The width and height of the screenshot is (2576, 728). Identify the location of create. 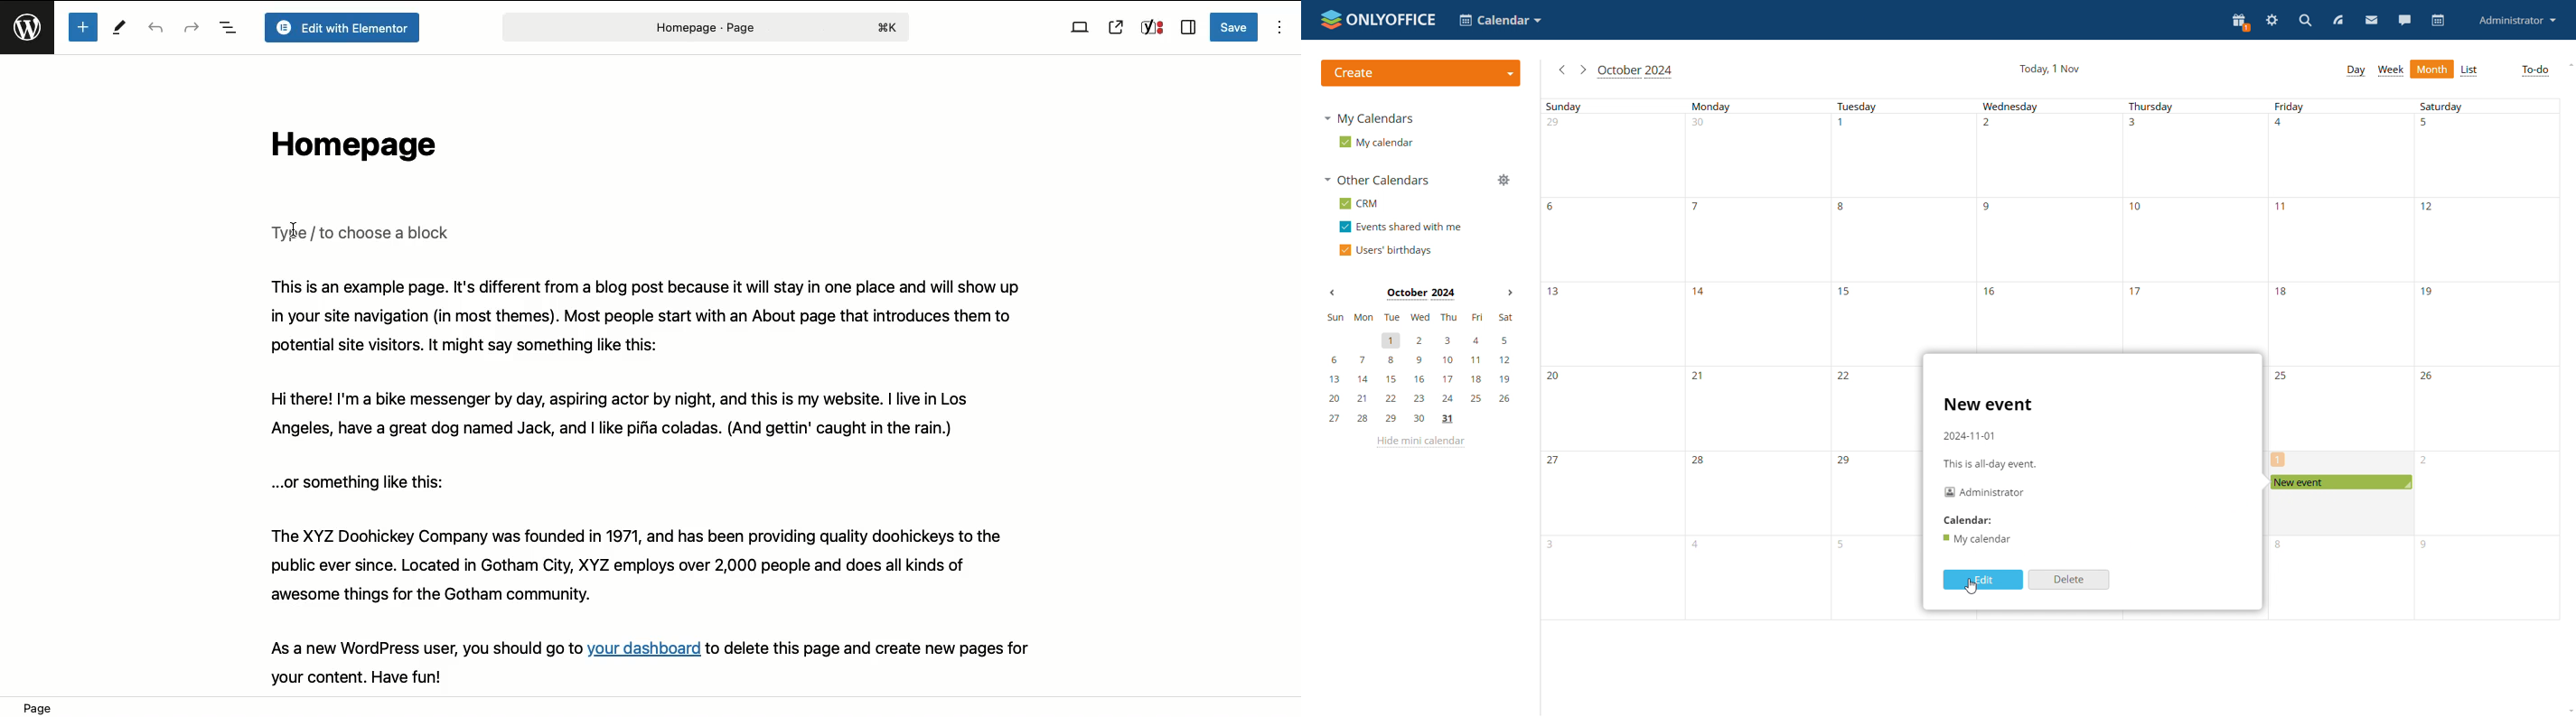
(1421, 73).